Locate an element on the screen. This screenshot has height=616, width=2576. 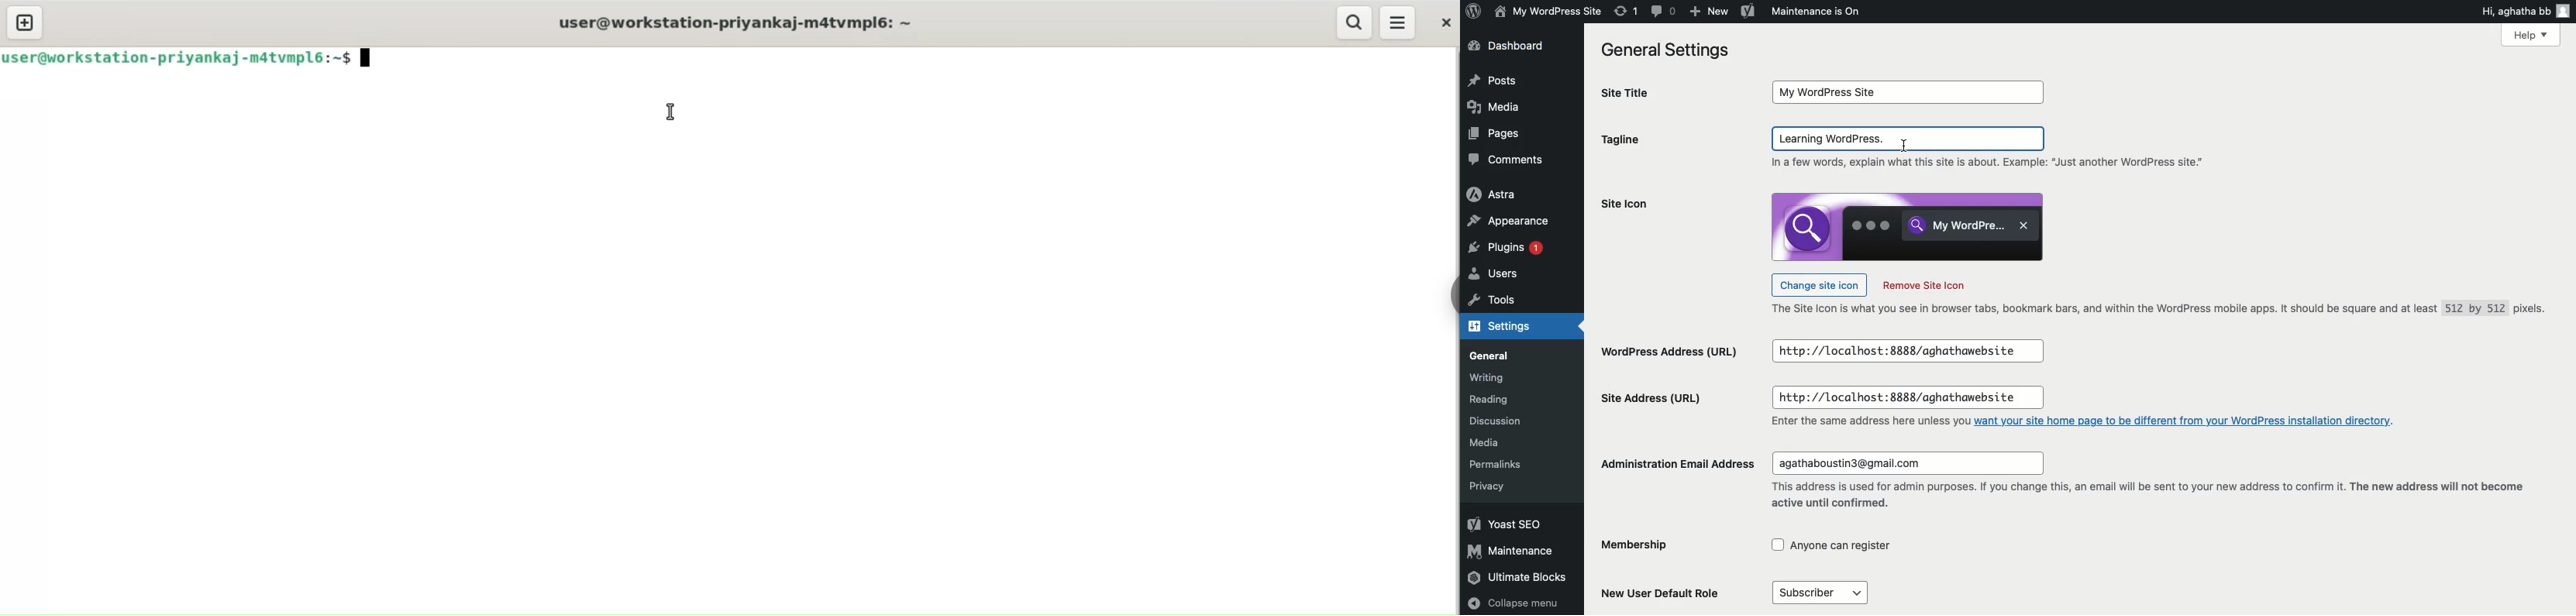
Maintenance is located at coordinates (1512, 551).